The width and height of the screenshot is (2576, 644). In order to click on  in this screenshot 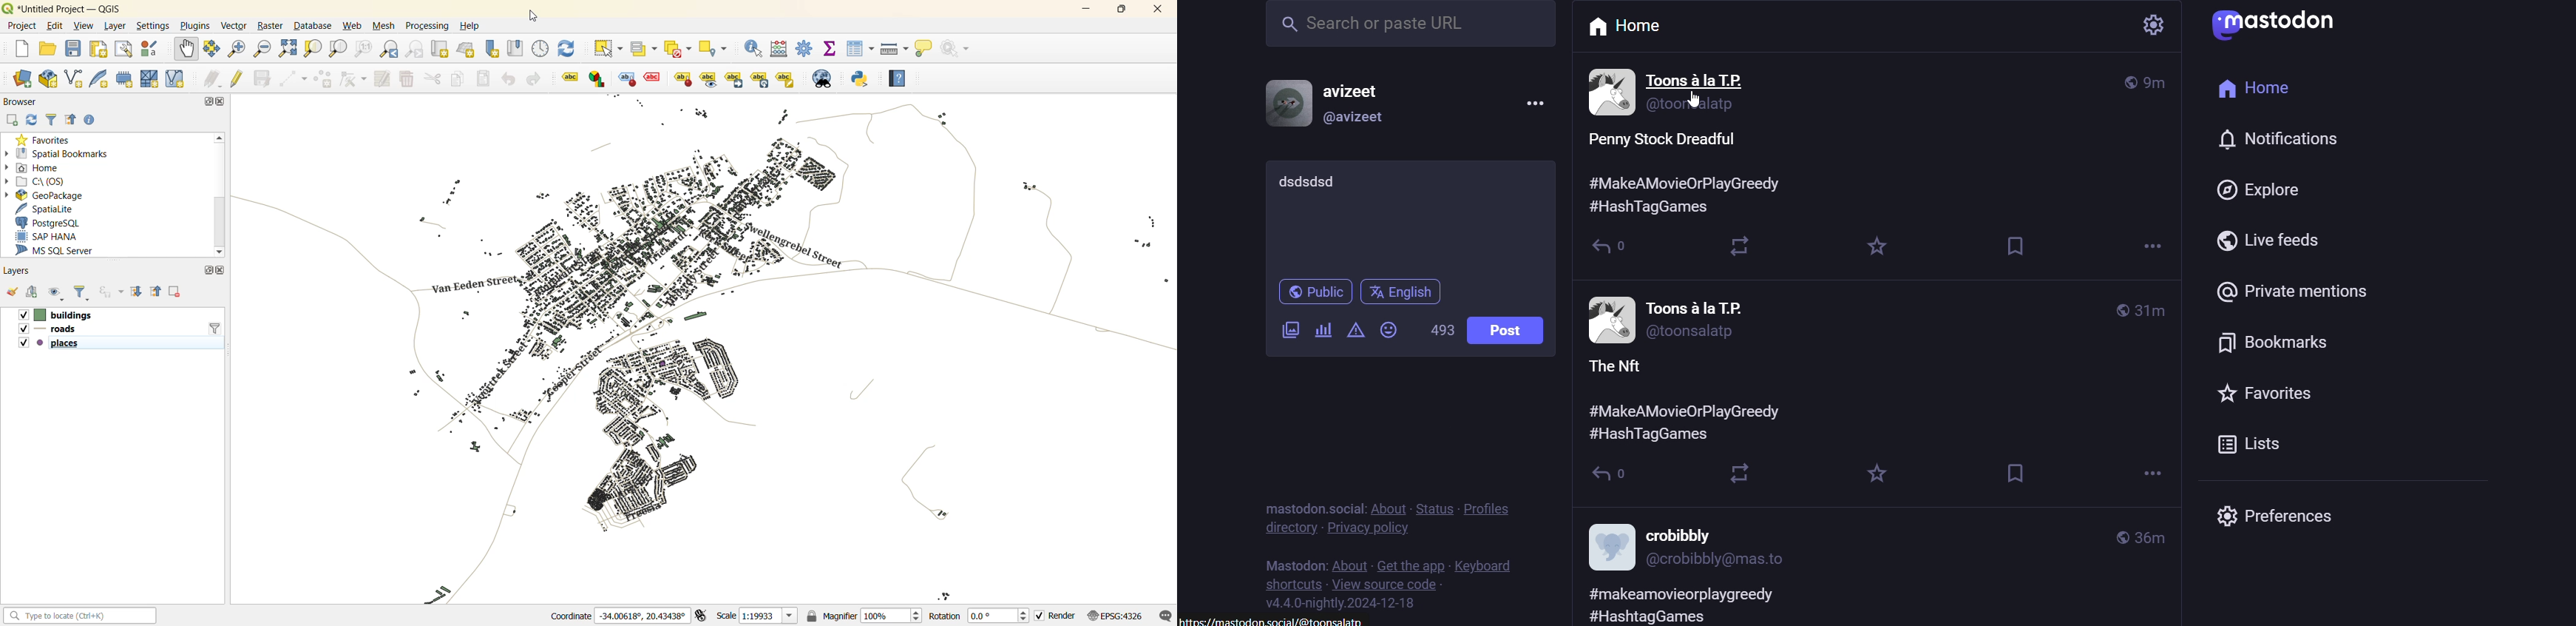, I will do `click(1717, 560)`.